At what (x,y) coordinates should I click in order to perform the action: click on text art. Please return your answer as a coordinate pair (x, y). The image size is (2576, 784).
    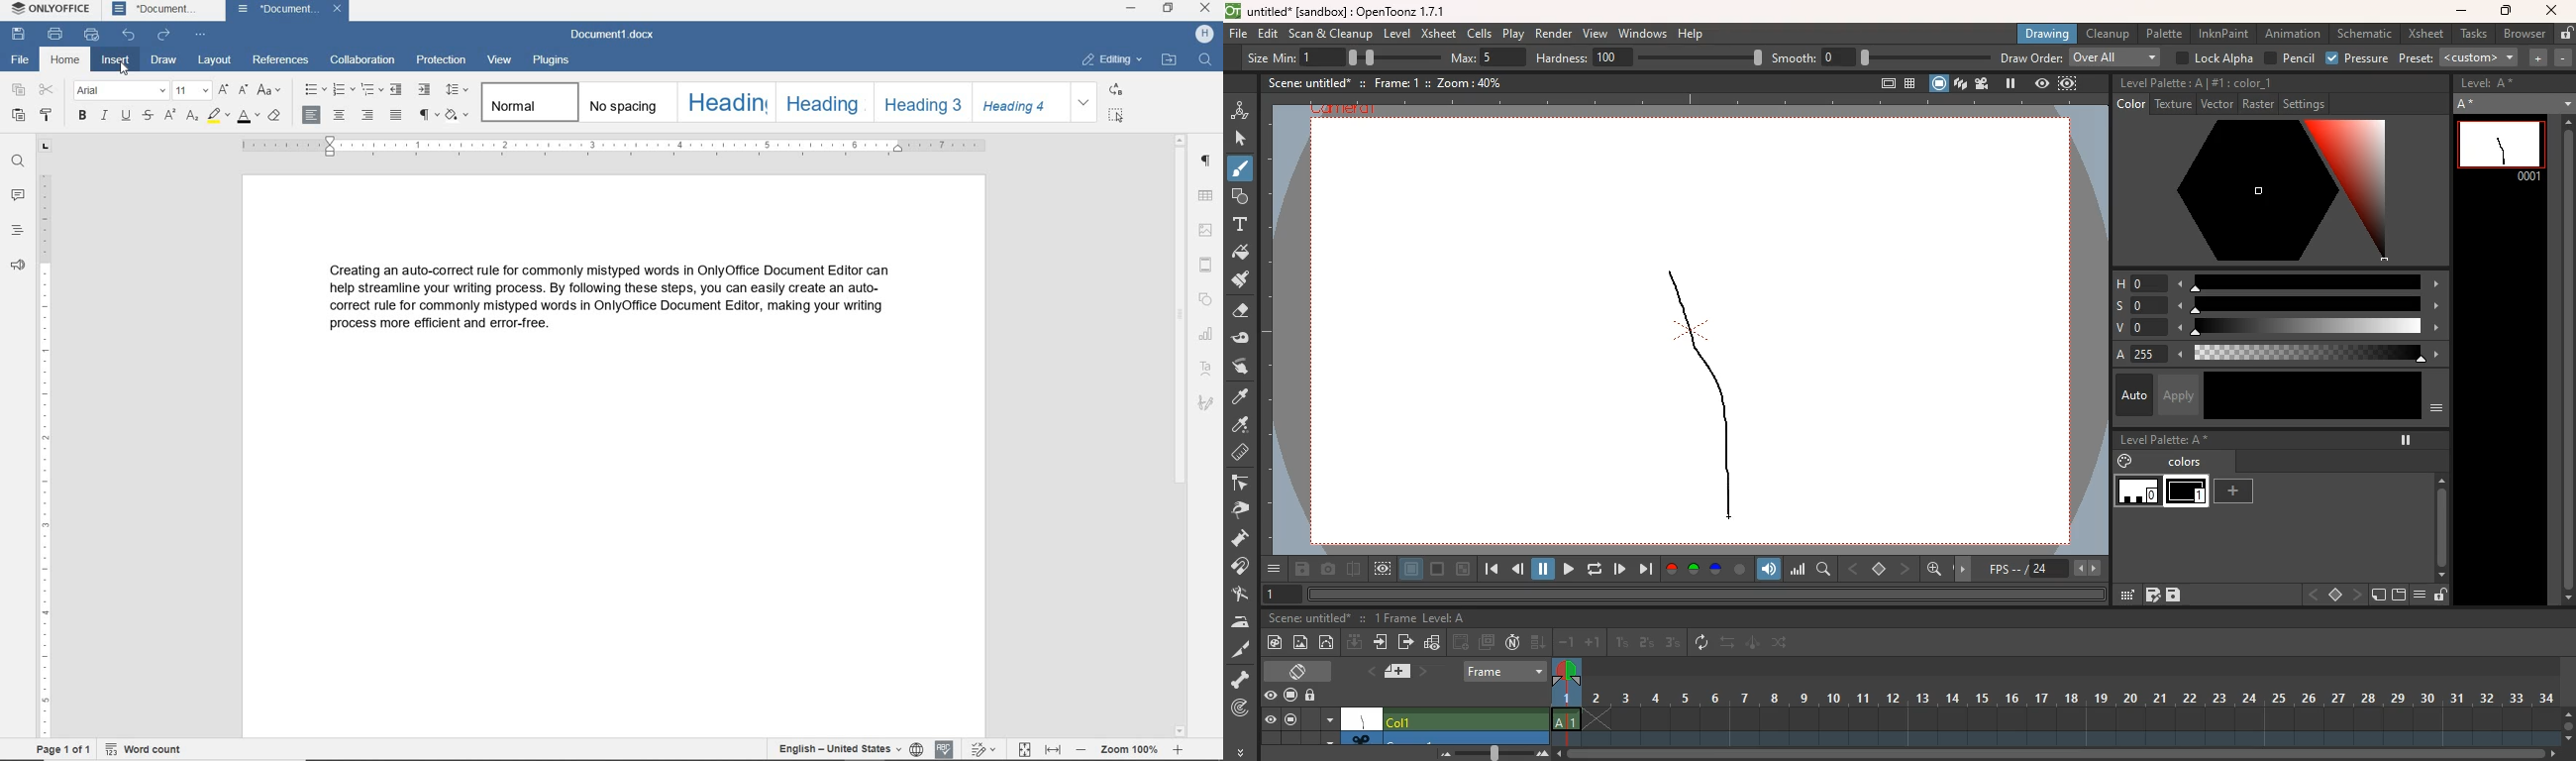
    Looking at the image, I should click on (1209, 368).